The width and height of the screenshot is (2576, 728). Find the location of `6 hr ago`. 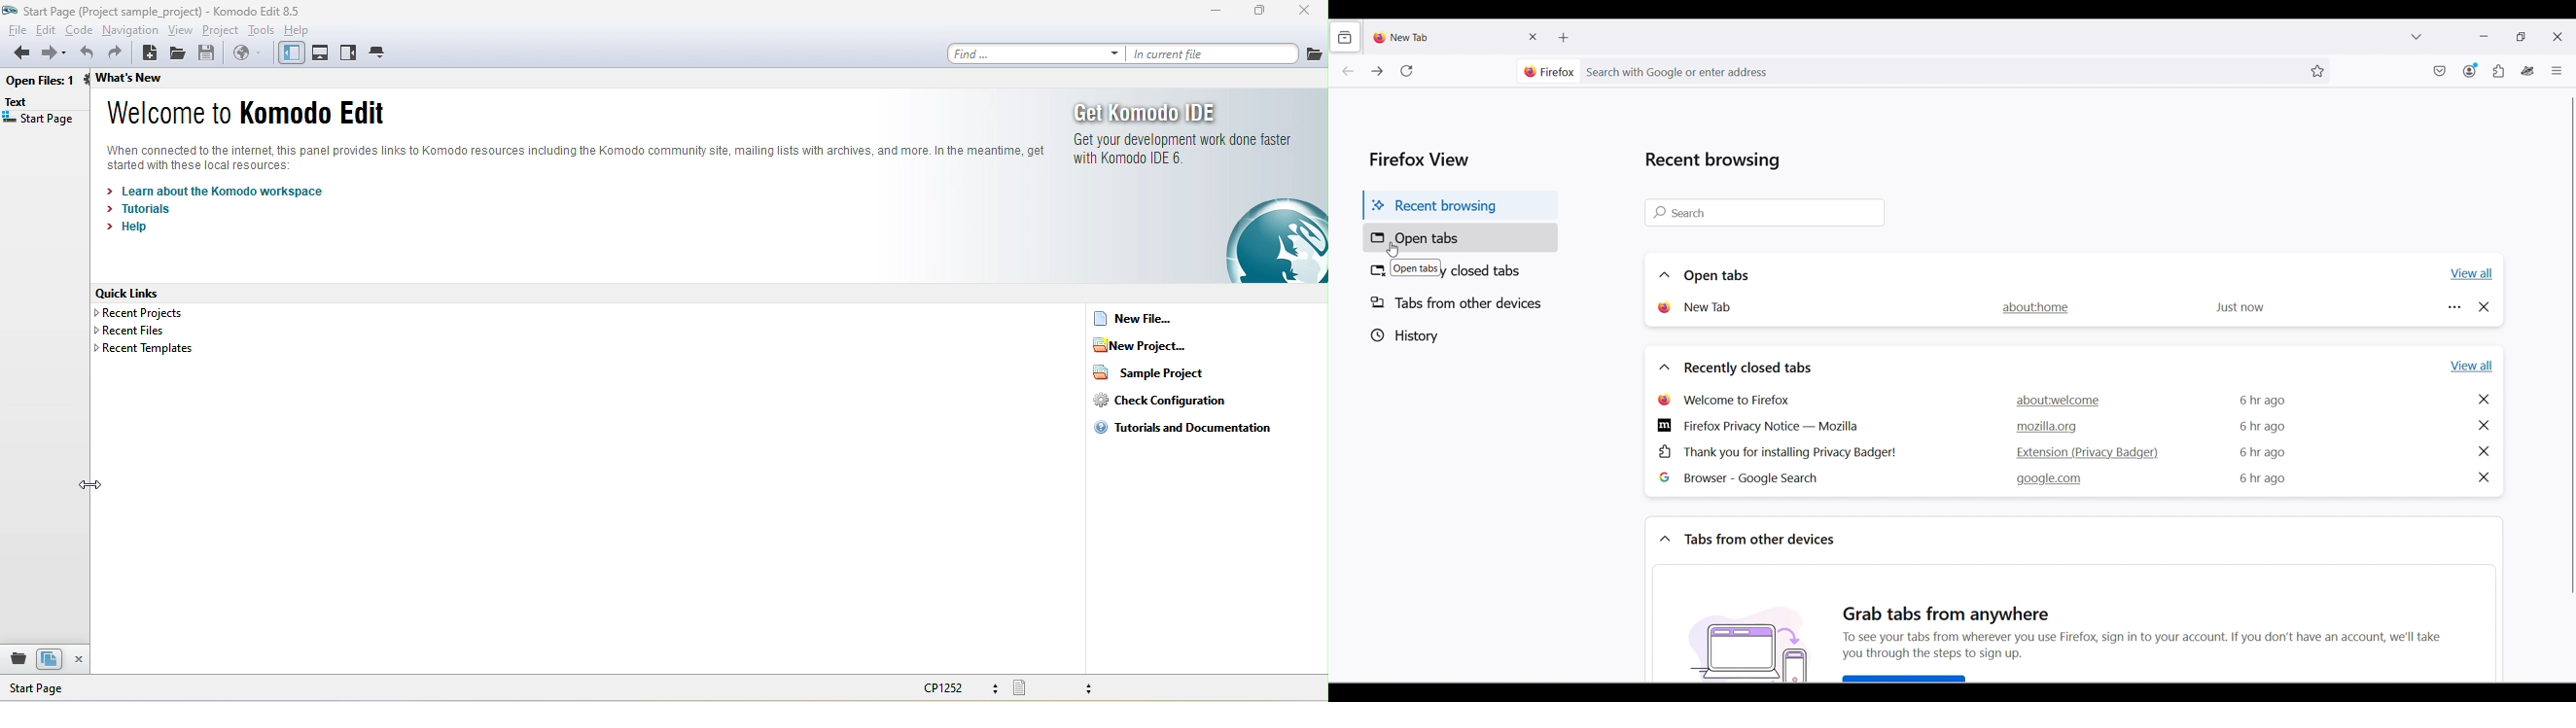

6 hr ago is located at coordinates (2264, 399).